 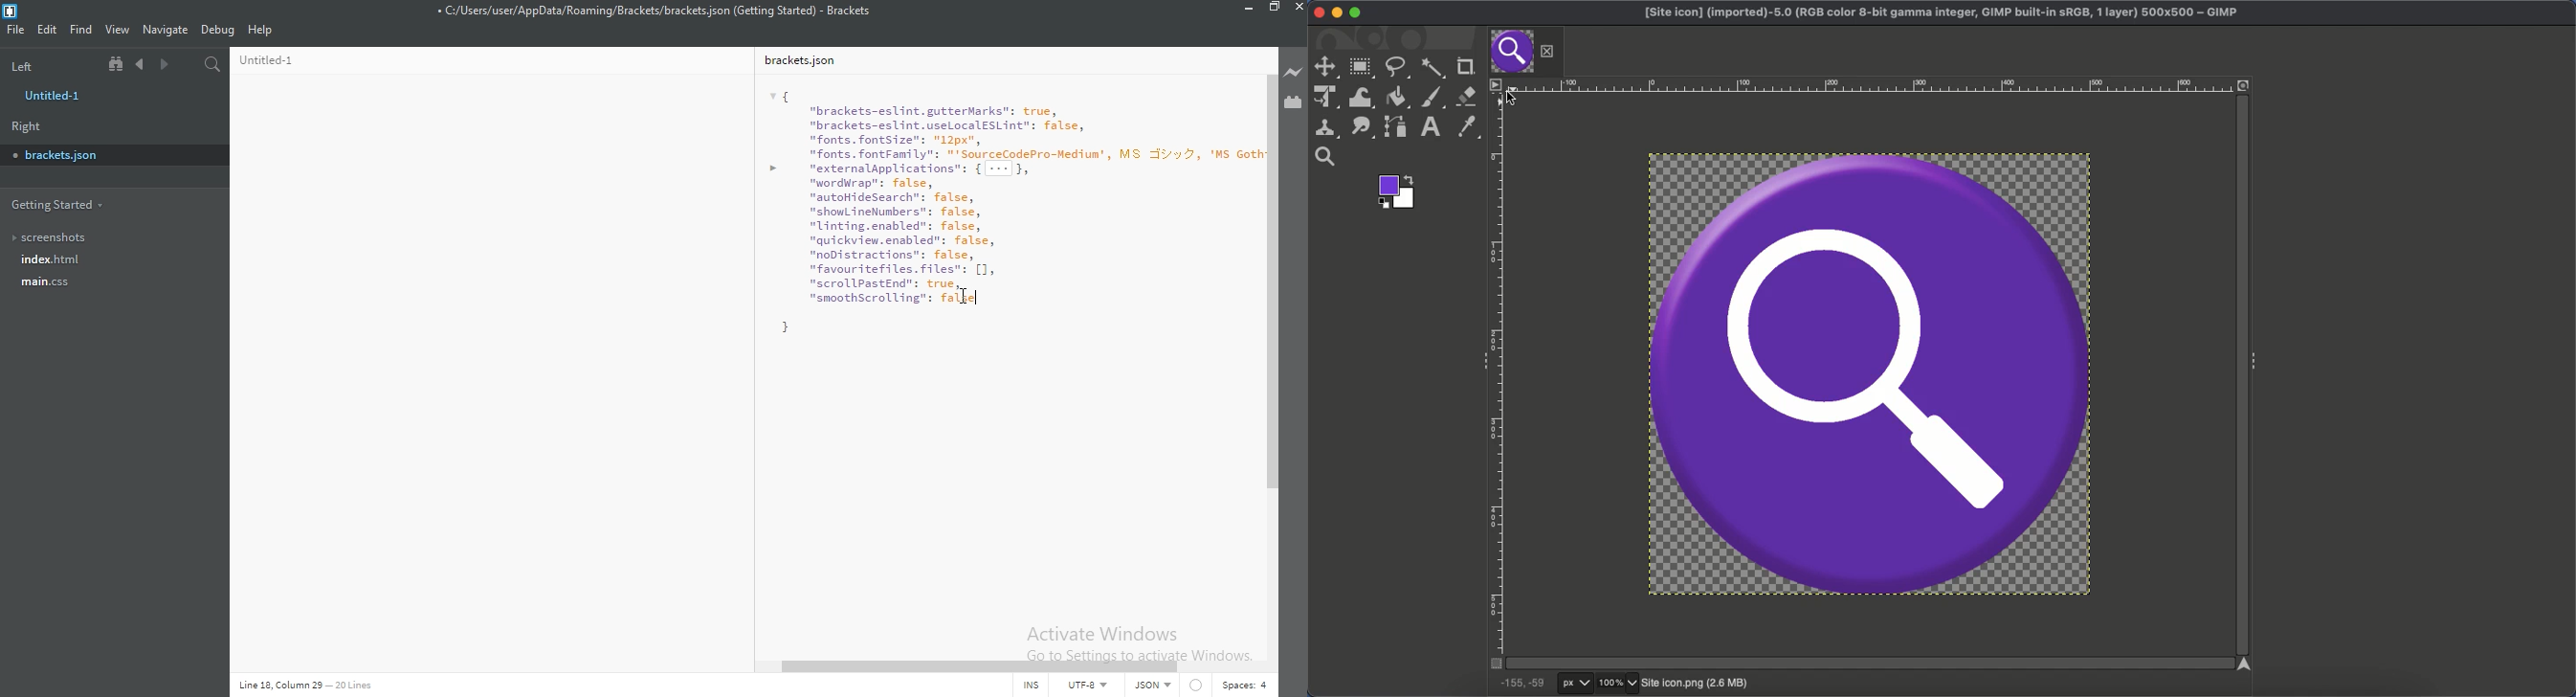 I want to click on Find in files, so click(x=213, y=62).